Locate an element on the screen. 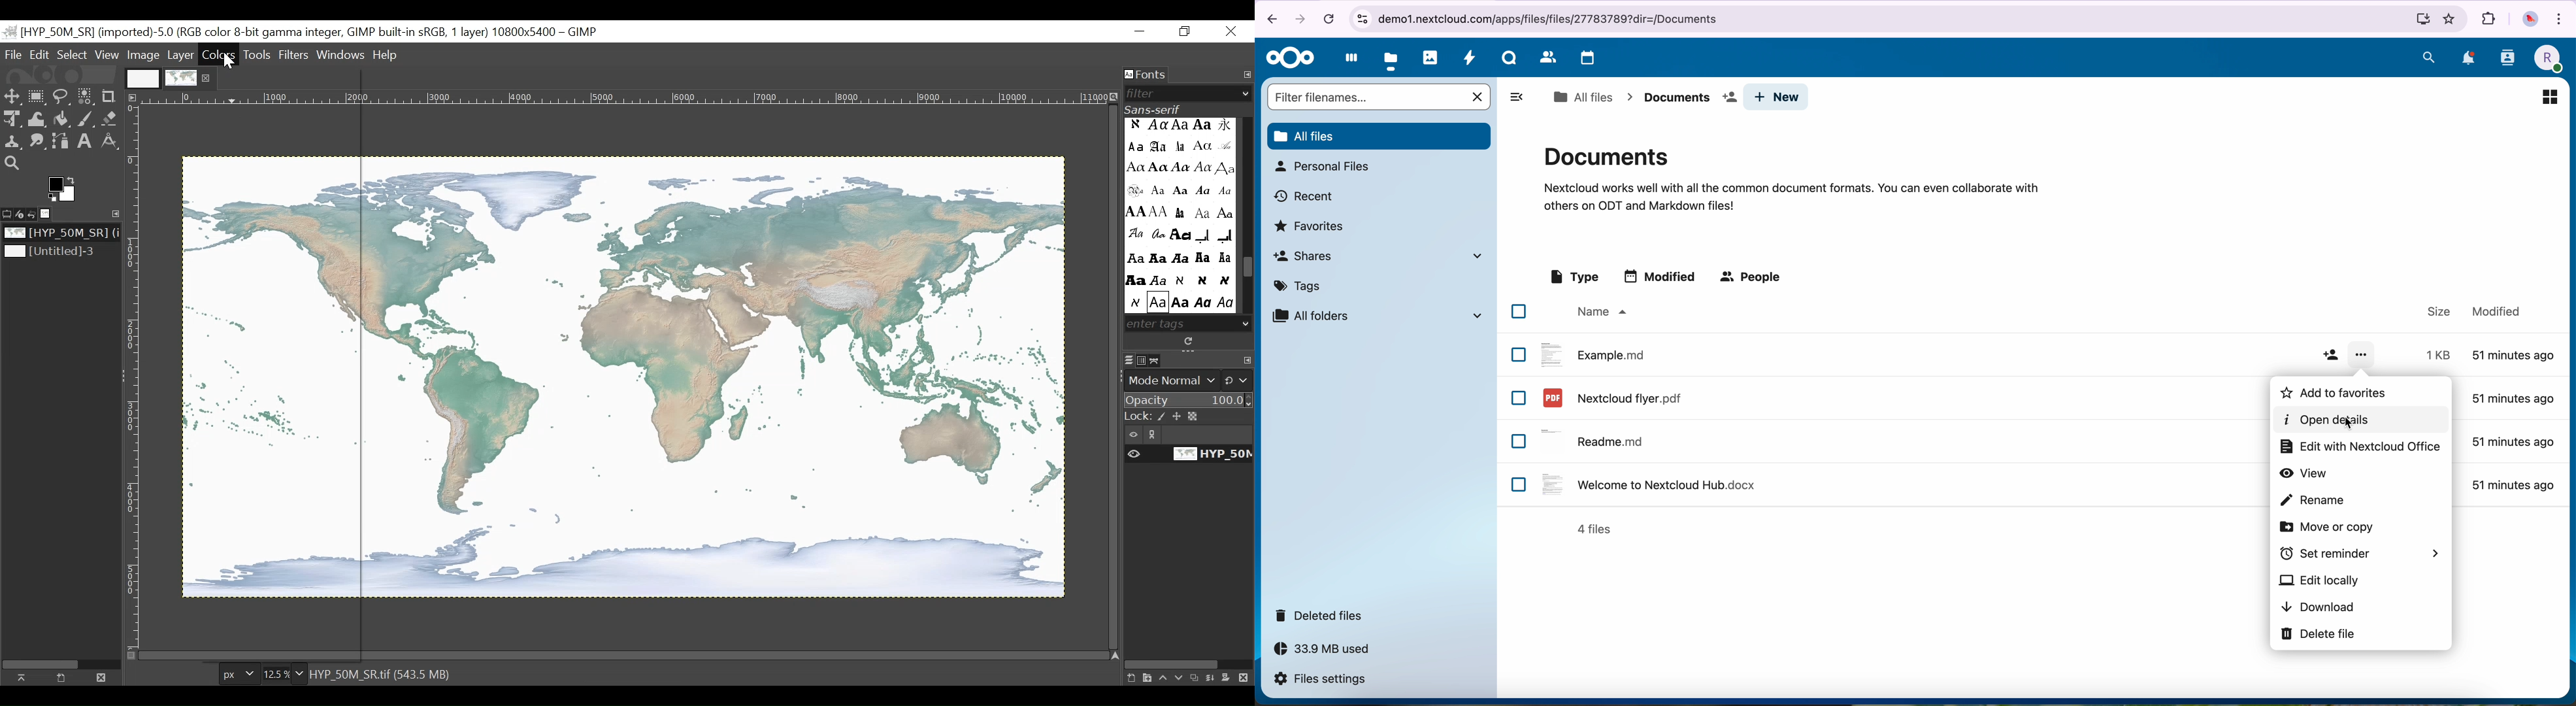 The width and height of the screenshot is (2576, 728). Warp Transform is located at coordinates (38, 120).